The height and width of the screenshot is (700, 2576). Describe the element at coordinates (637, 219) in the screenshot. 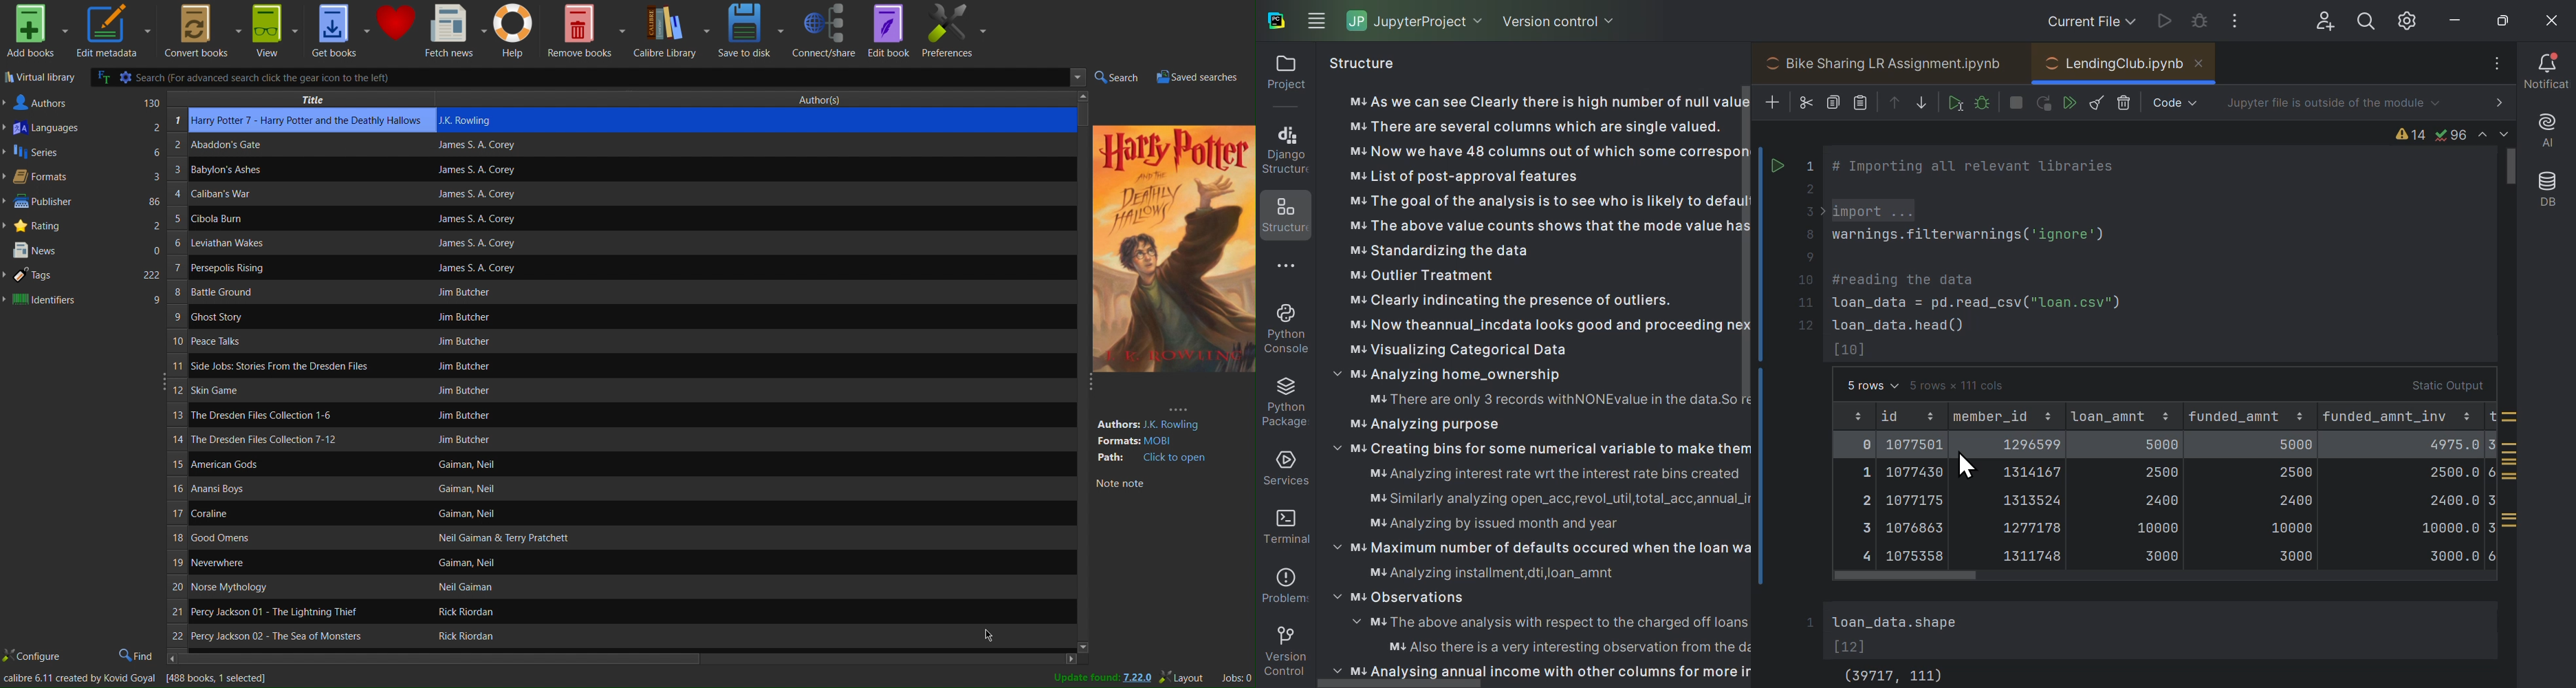

I see `Author’s name` at that location.